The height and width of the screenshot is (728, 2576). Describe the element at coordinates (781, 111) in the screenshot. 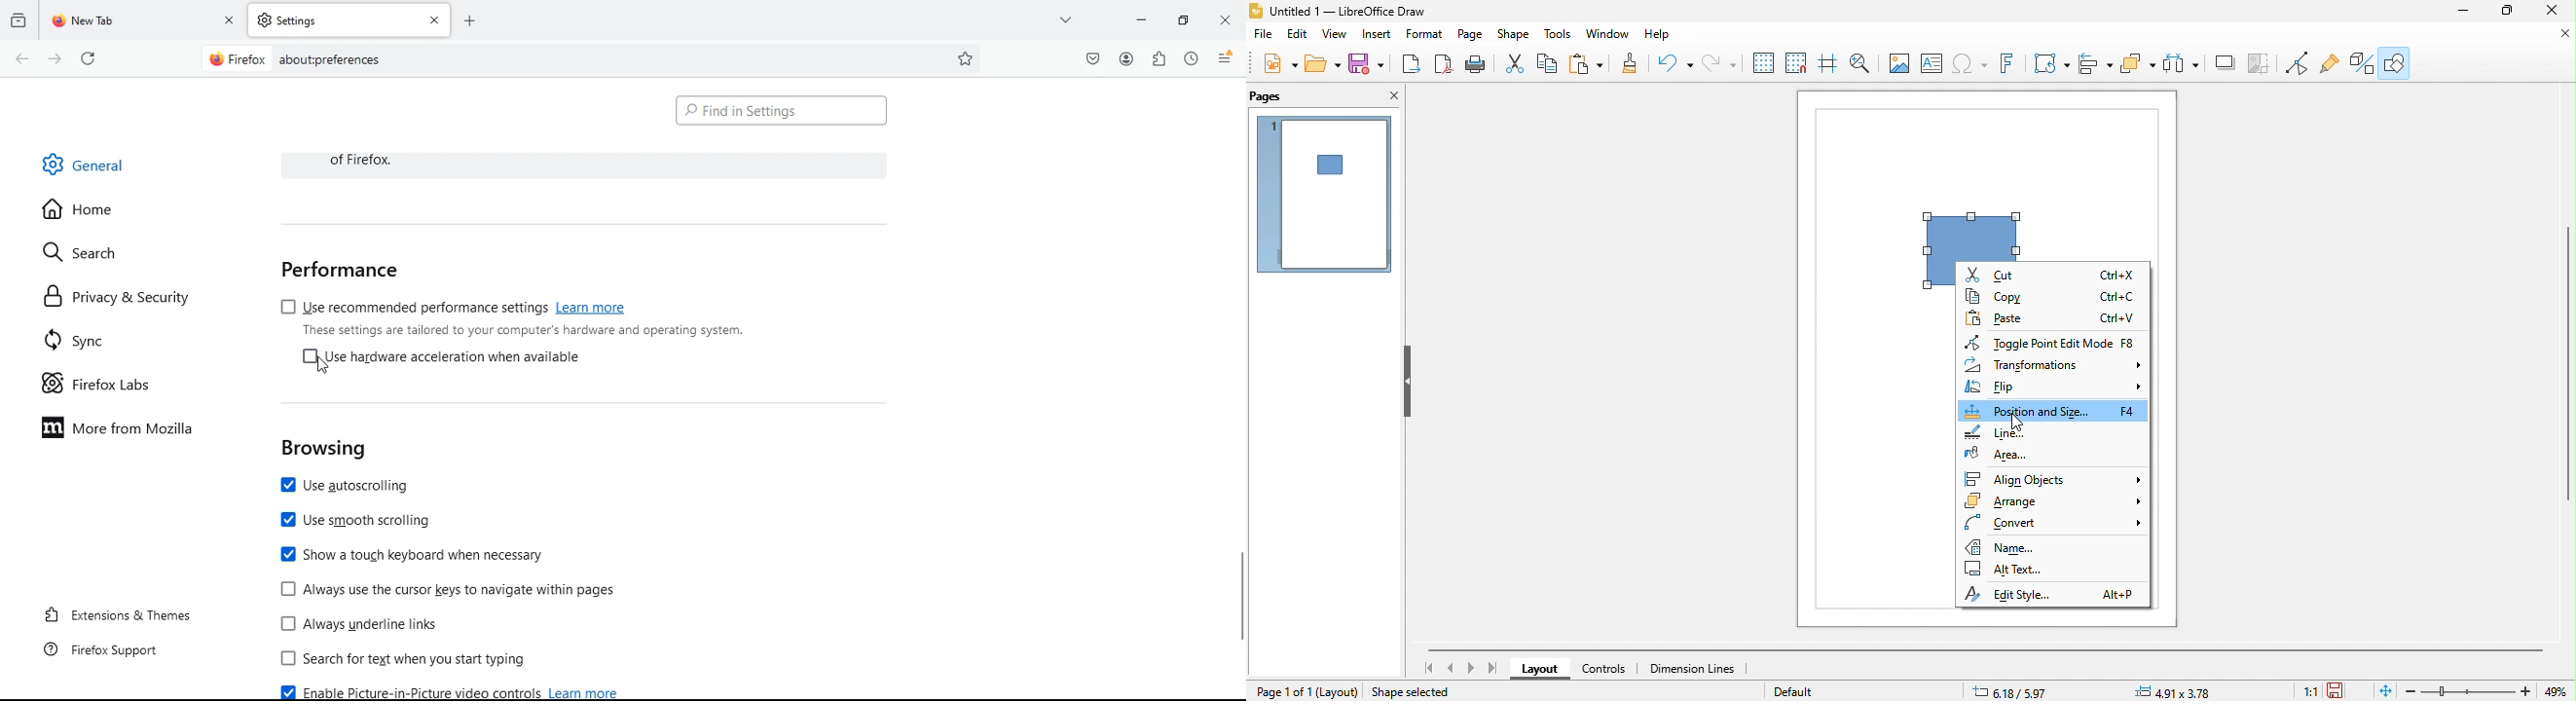

I see `find in settings` at that location.